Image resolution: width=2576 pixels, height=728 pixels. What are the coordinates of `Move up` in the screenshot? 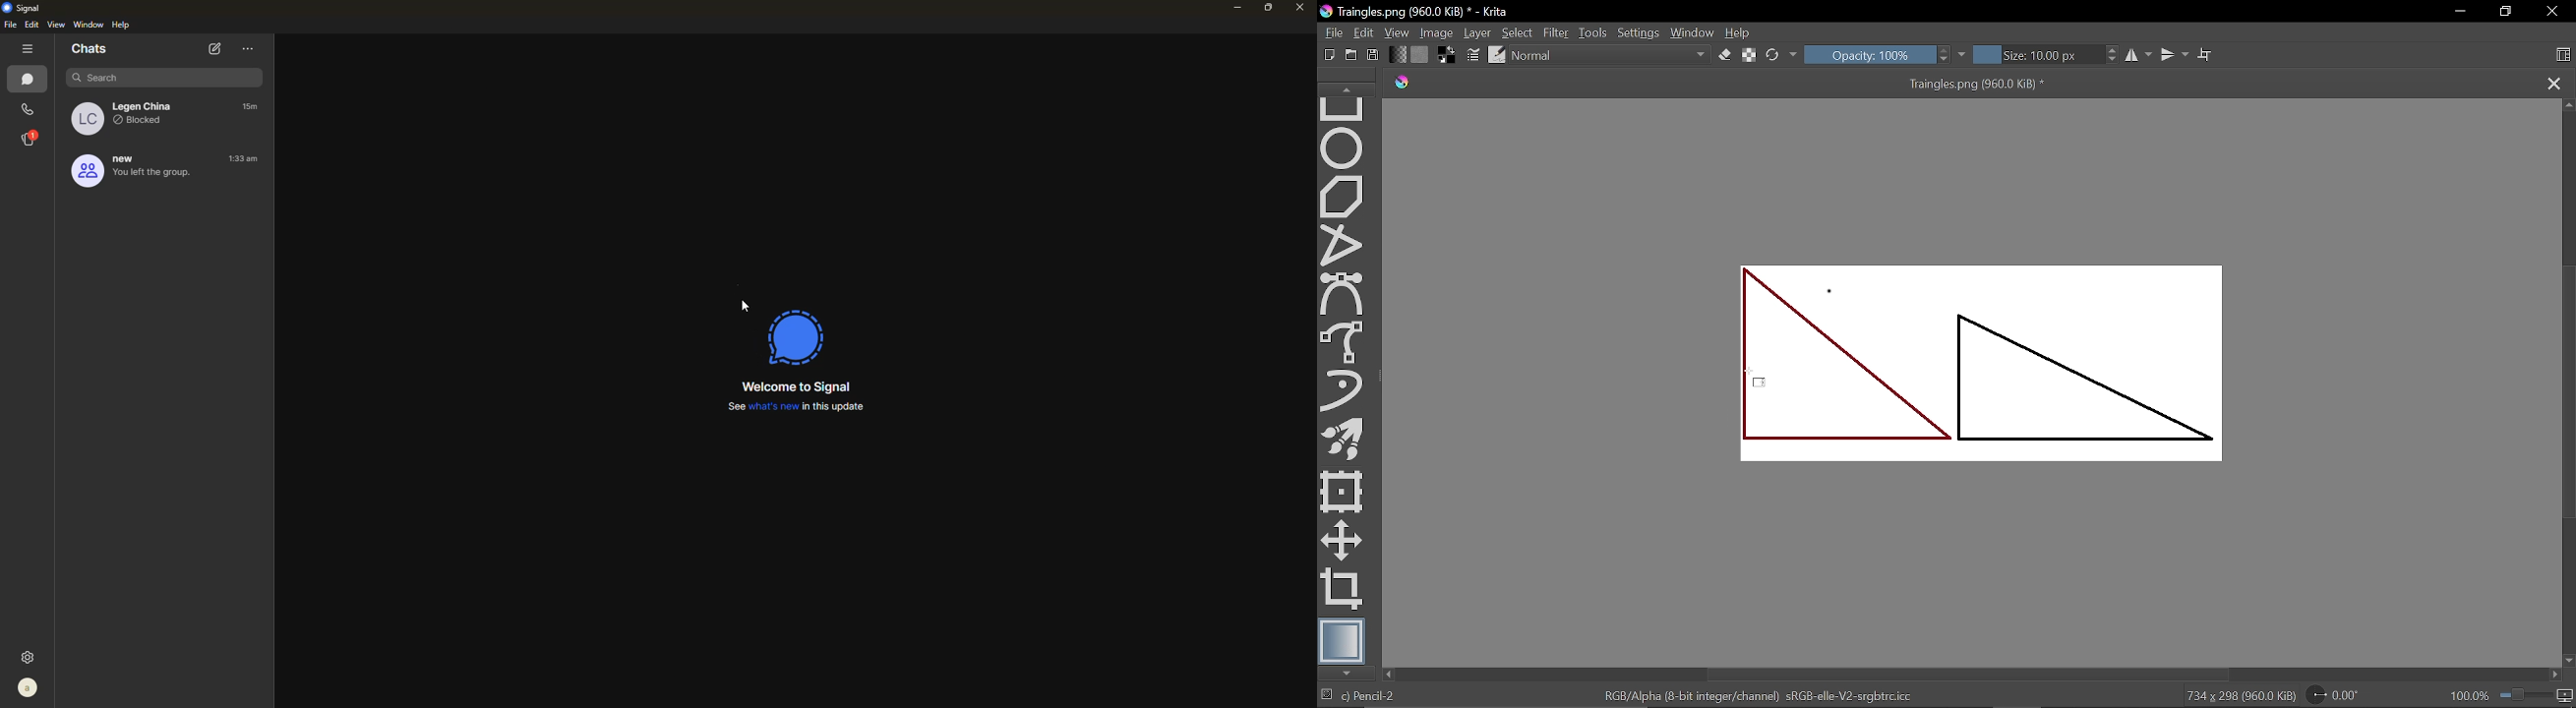 It's located at (2568, 105).